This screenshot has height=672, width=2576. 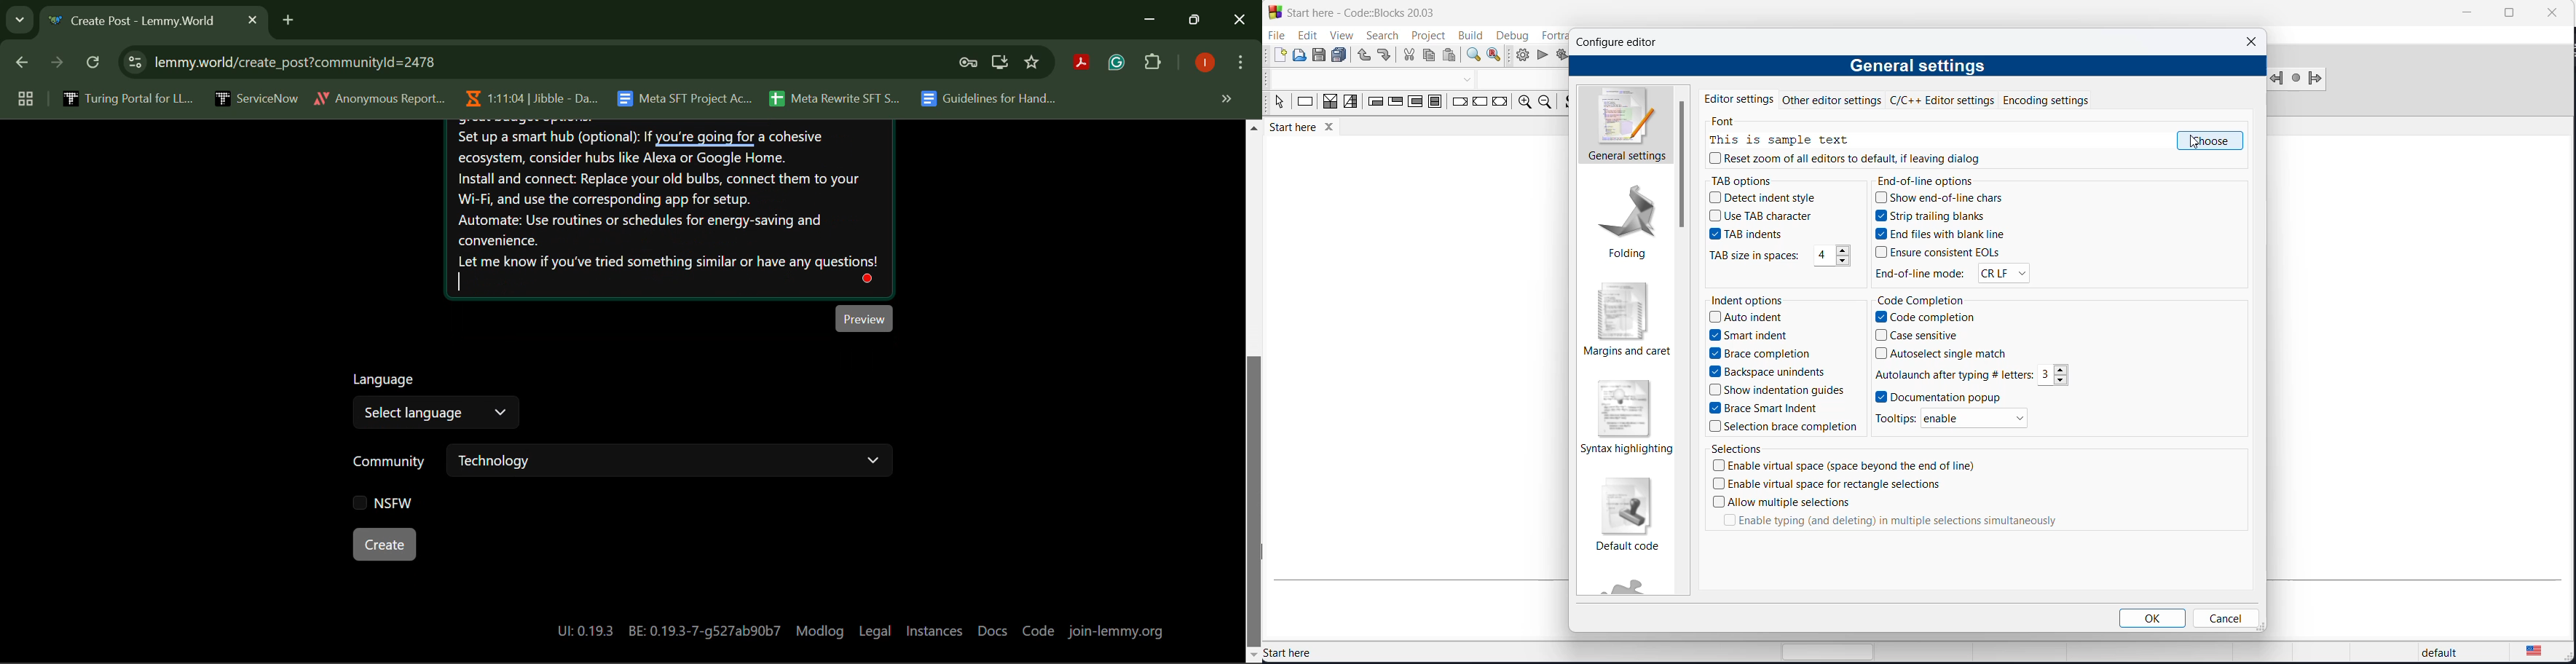 What do you see at coordinates (1481, 103) in the screenshot?
I see `continue instruction` at bounding box center [1481, 103].